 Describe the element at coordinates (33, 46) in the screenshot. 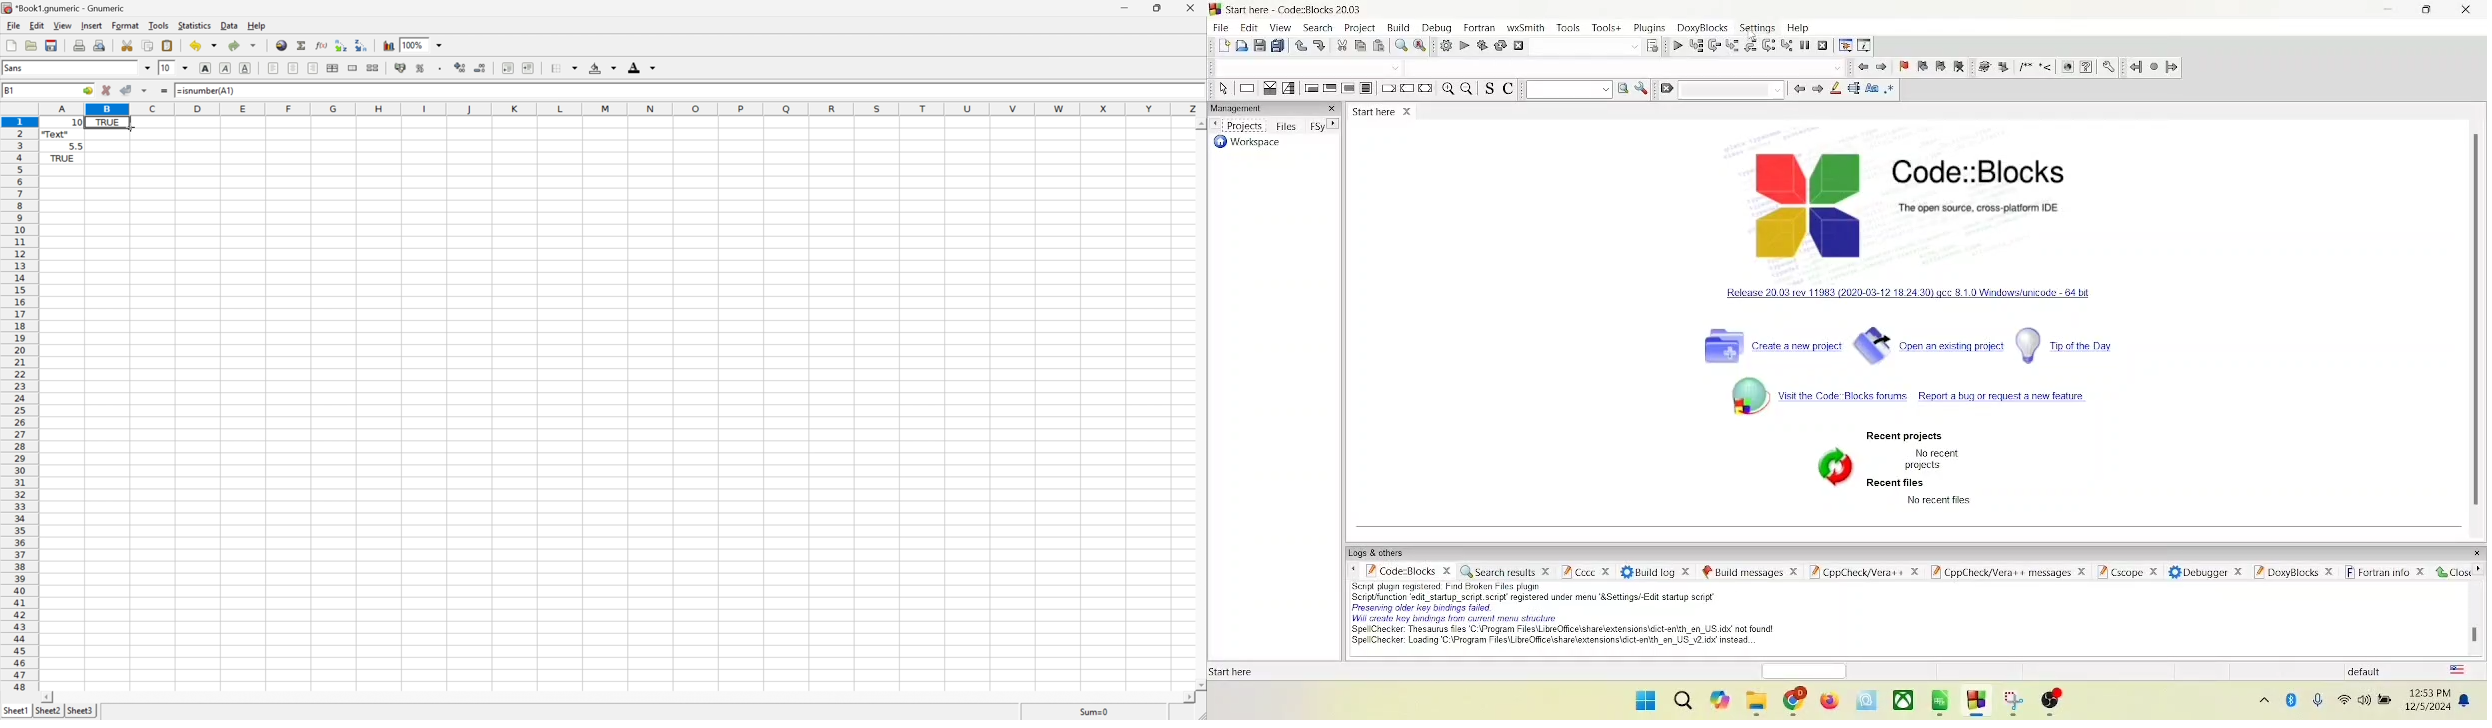

I see `Open a file` at that location.